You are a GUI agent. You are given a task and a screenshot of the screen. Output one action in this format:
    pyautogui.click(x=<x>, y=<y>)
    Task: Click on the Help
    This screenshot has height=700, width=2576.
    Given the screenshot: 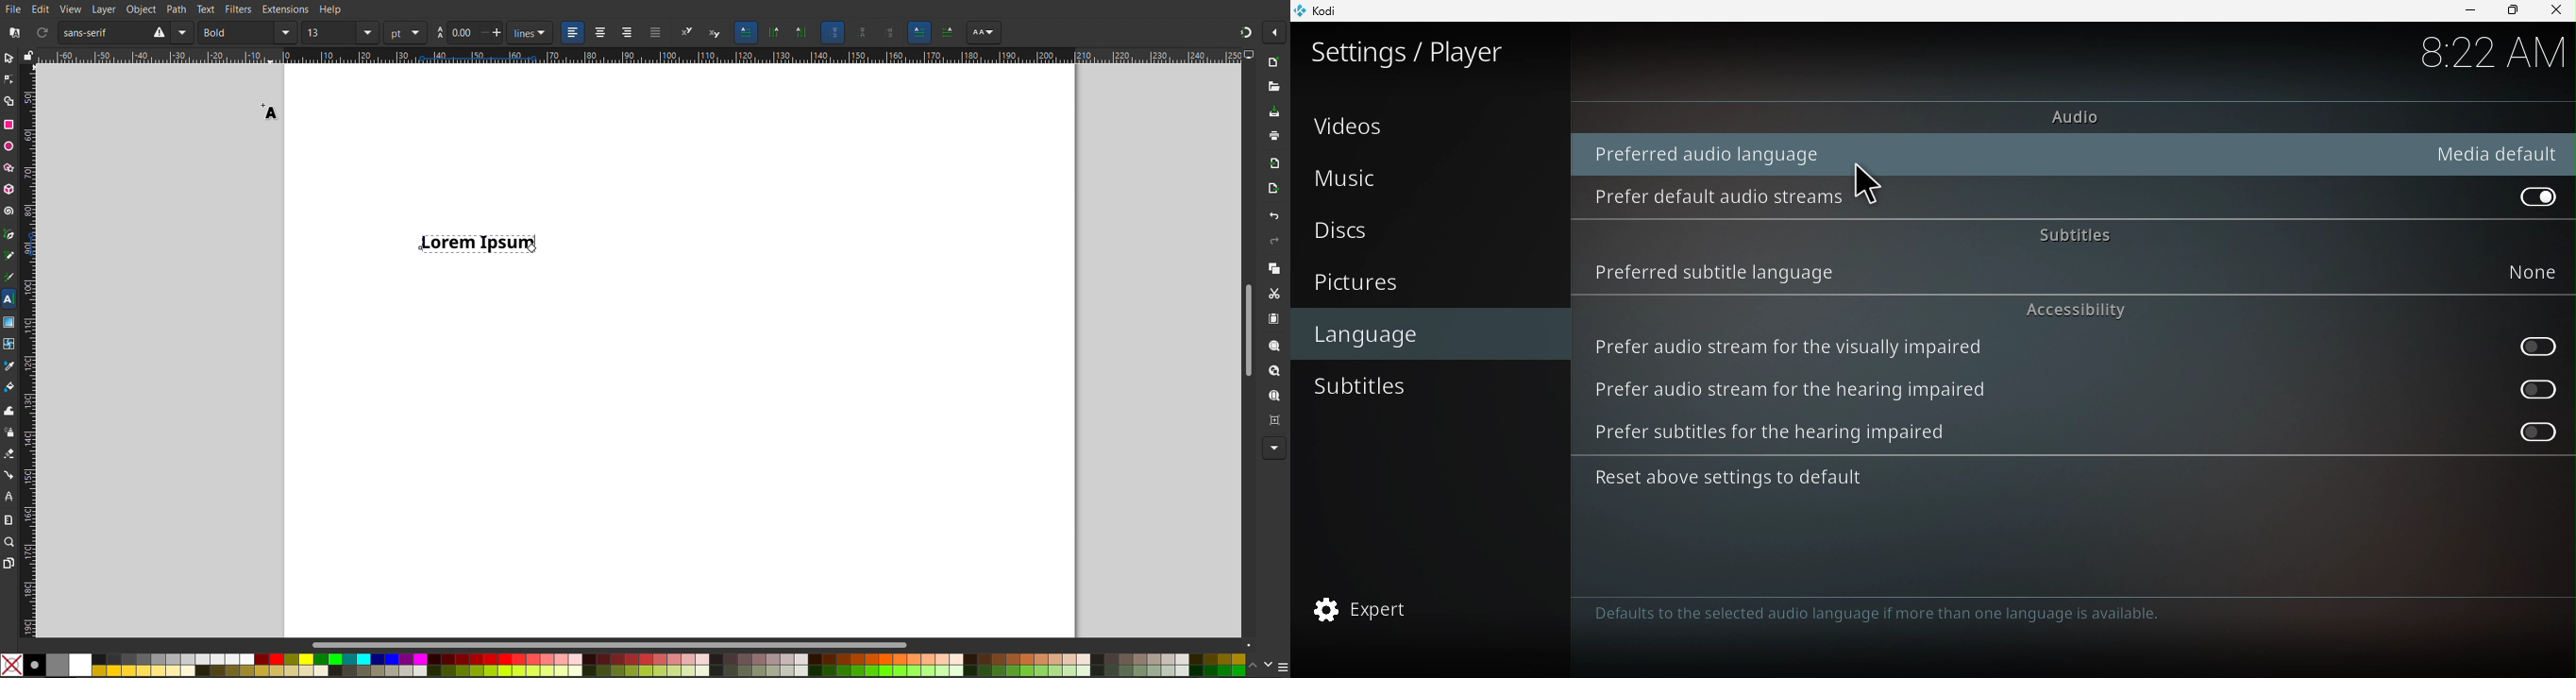 What is the action you would take?
    pyautogui.click(x=329, y=10)
    